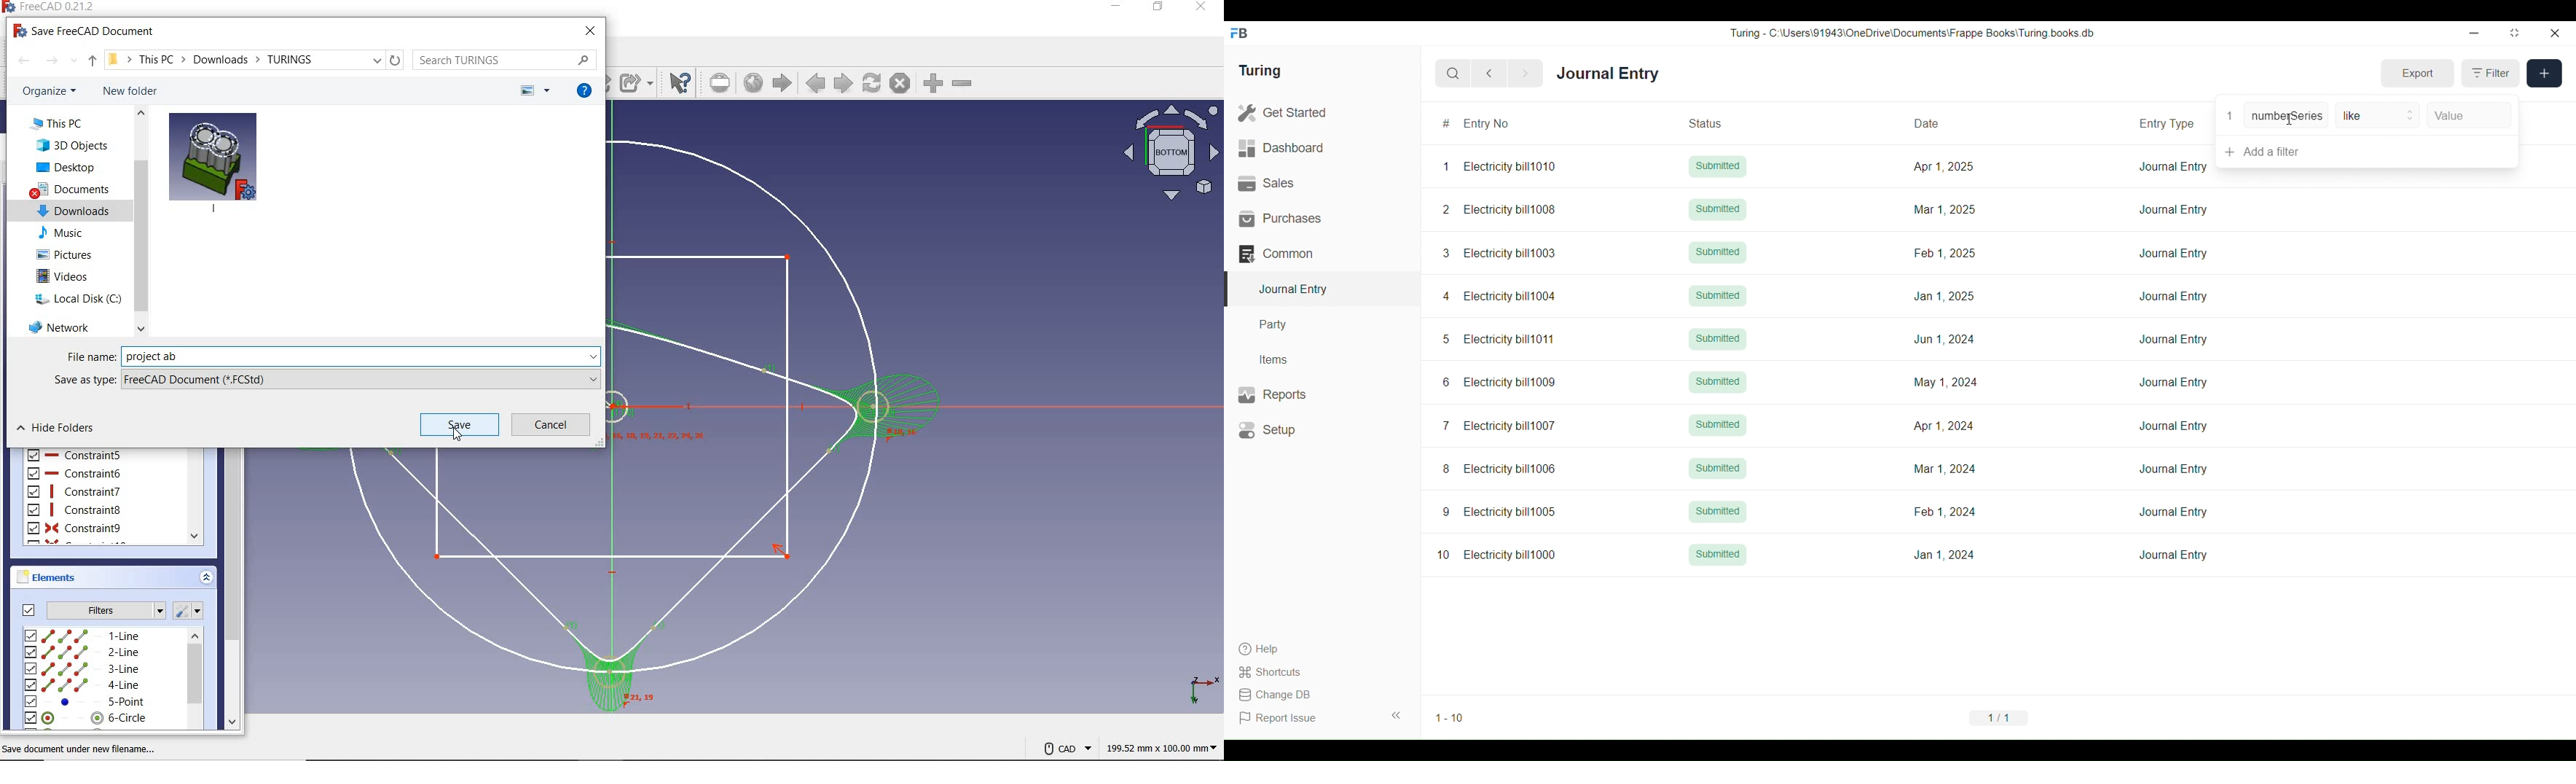 This screenshot has width=2576, height=784. What do you see at coordinates (1525, 74) in the screenshot?
I see `Next` at bounding box center [1525, 74].